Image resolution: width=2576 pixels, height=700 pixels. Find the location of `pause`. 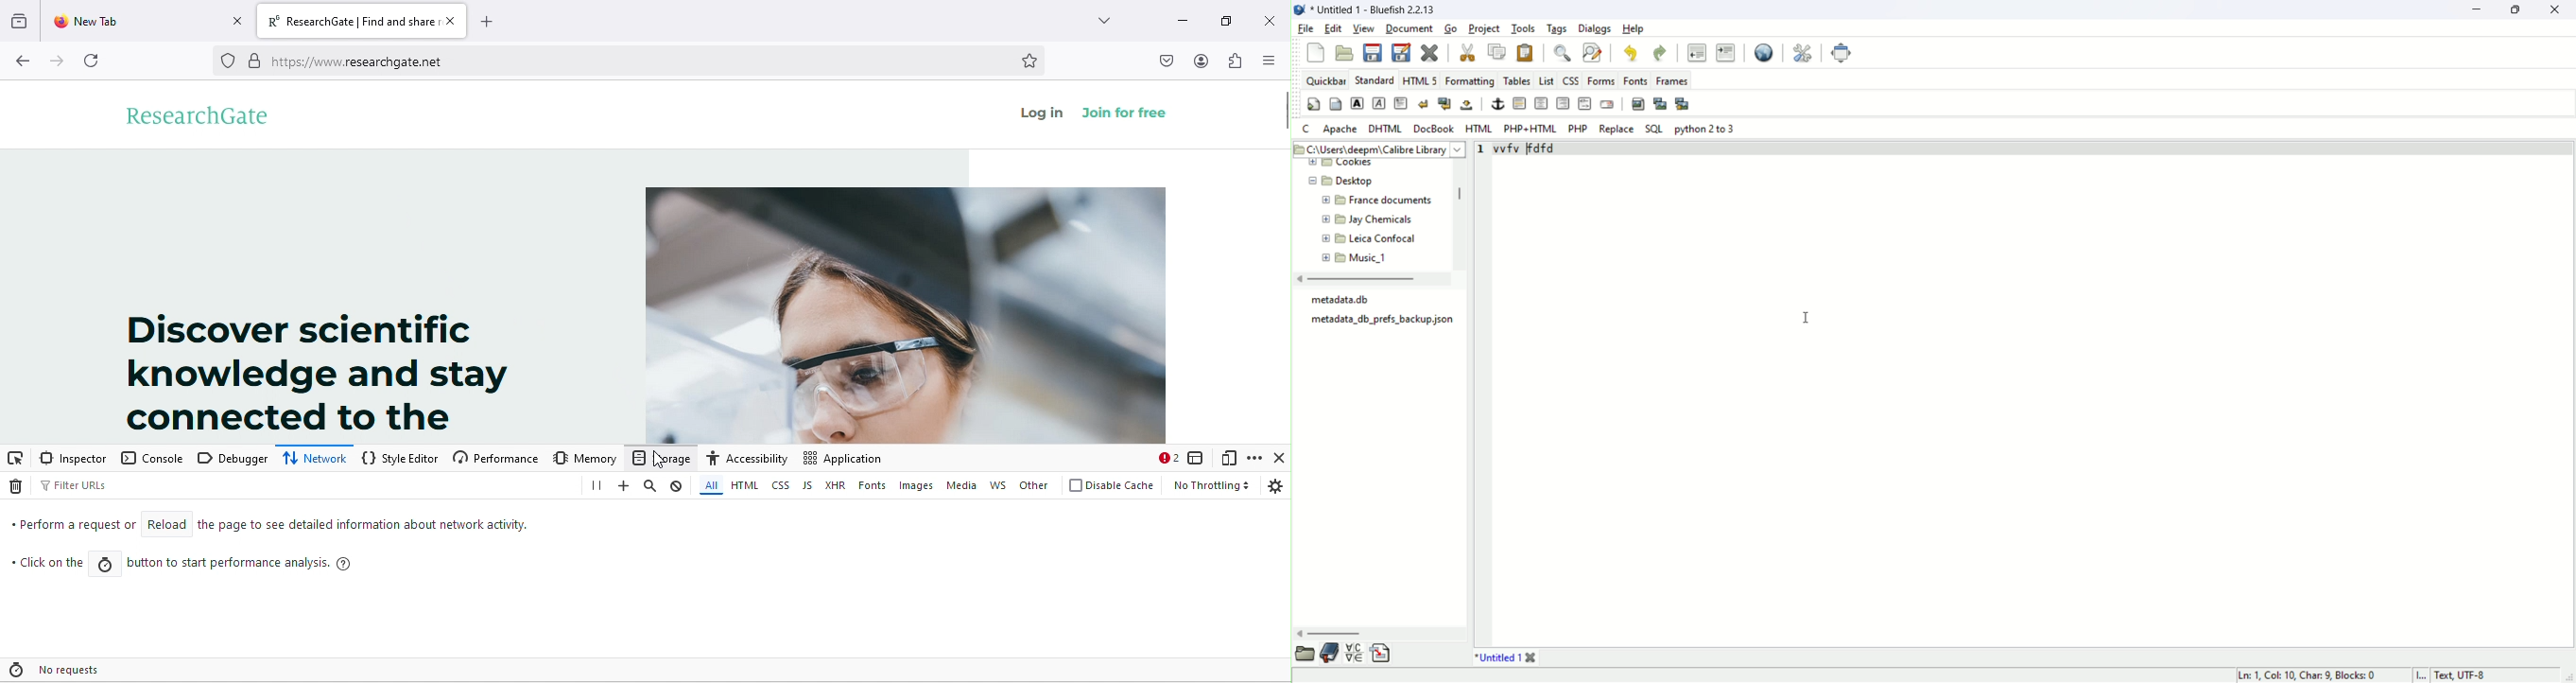

pause is located at coordinates (598, 484).